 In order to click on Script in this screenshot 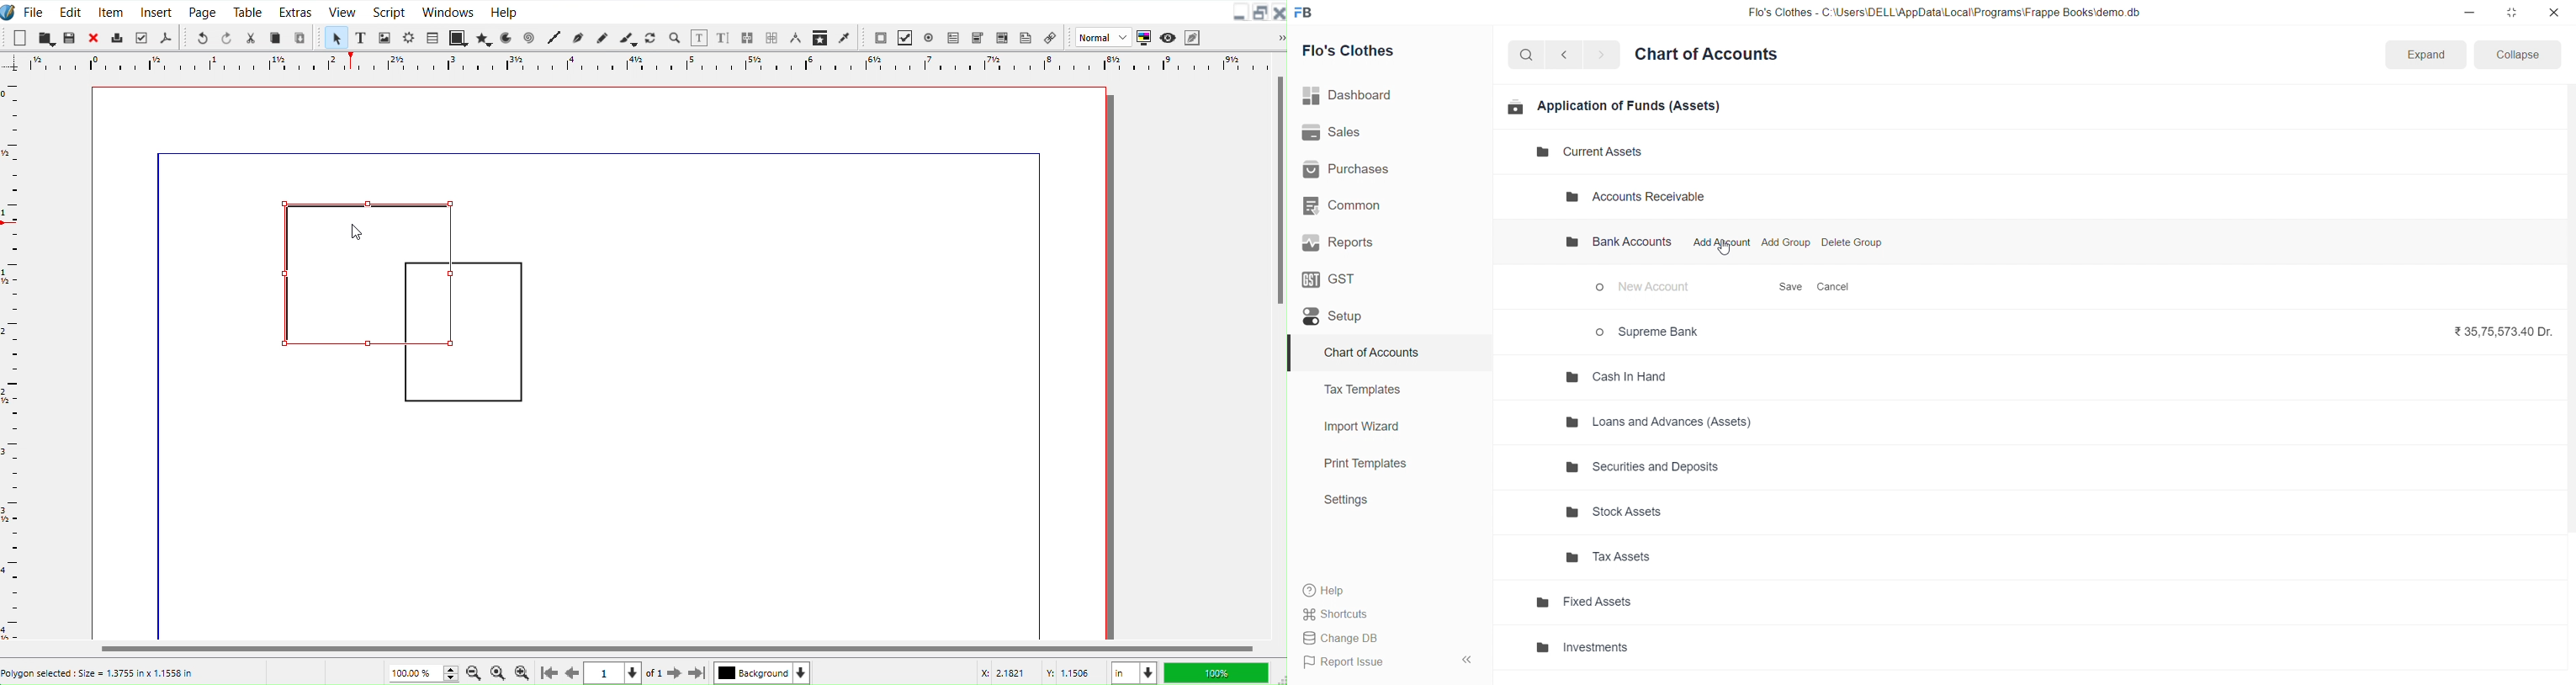, I will do `click(390, 11)`.